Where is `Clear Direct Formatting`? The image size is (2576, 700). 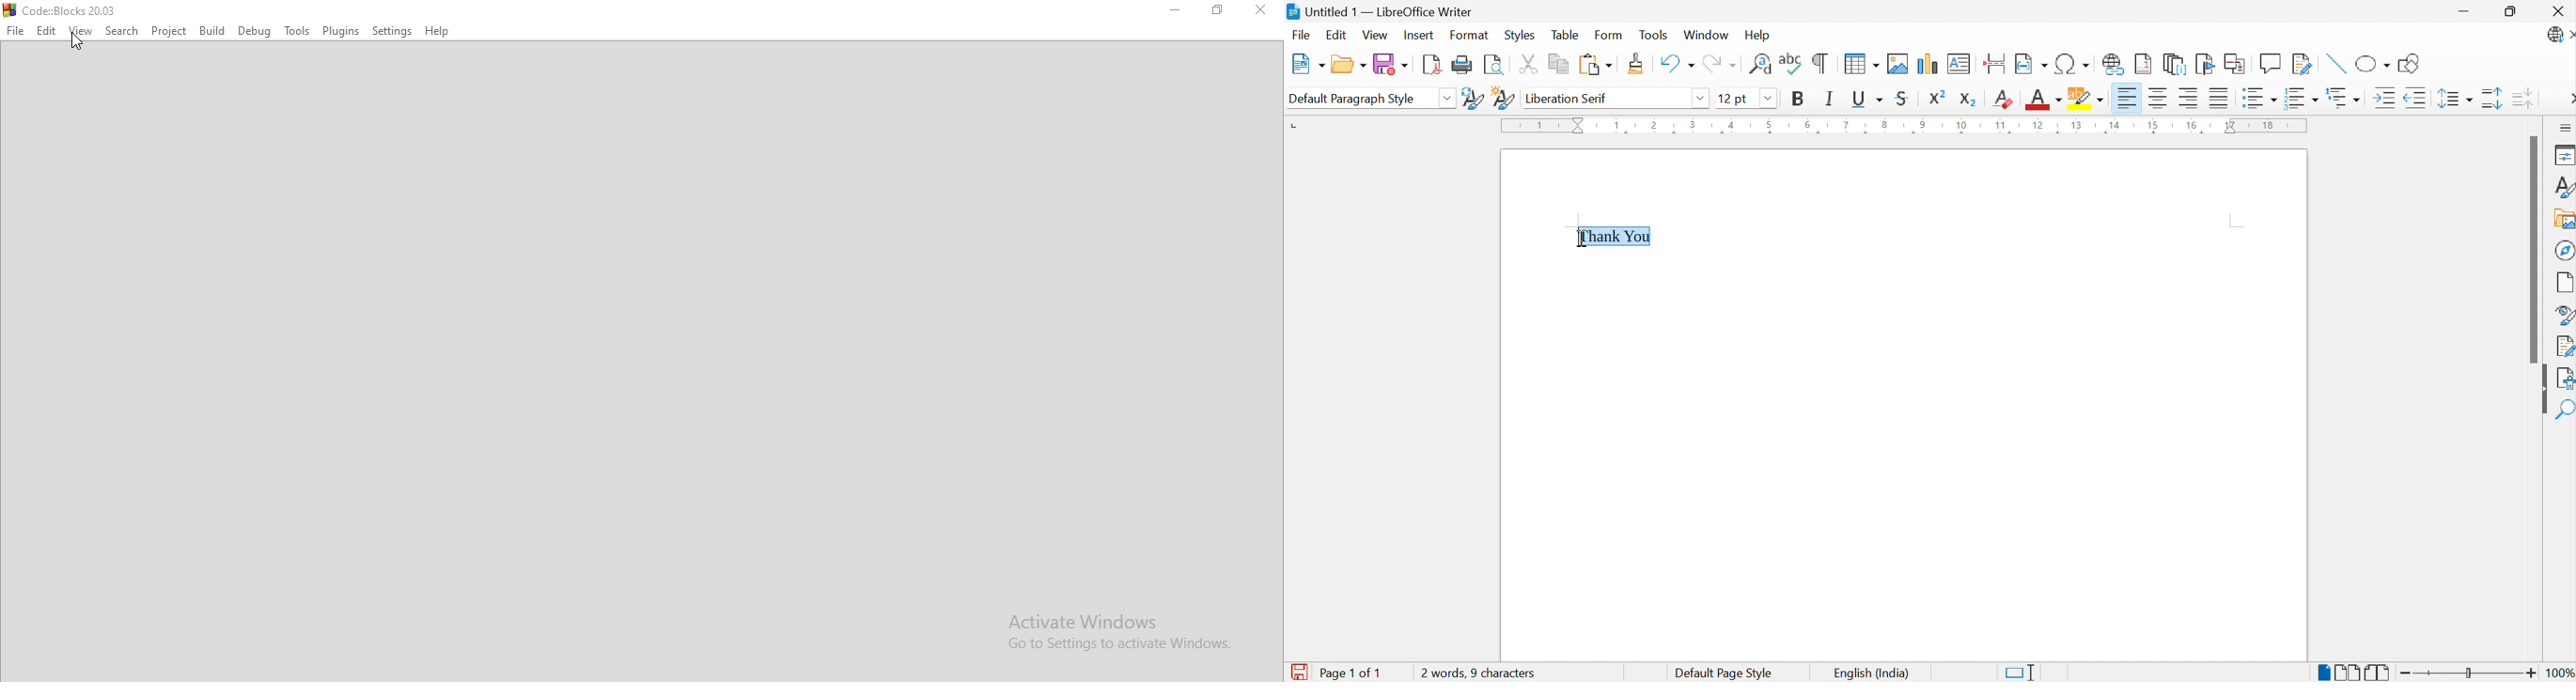 Clear Direct Formatting is located at coordinates (2005, 100).